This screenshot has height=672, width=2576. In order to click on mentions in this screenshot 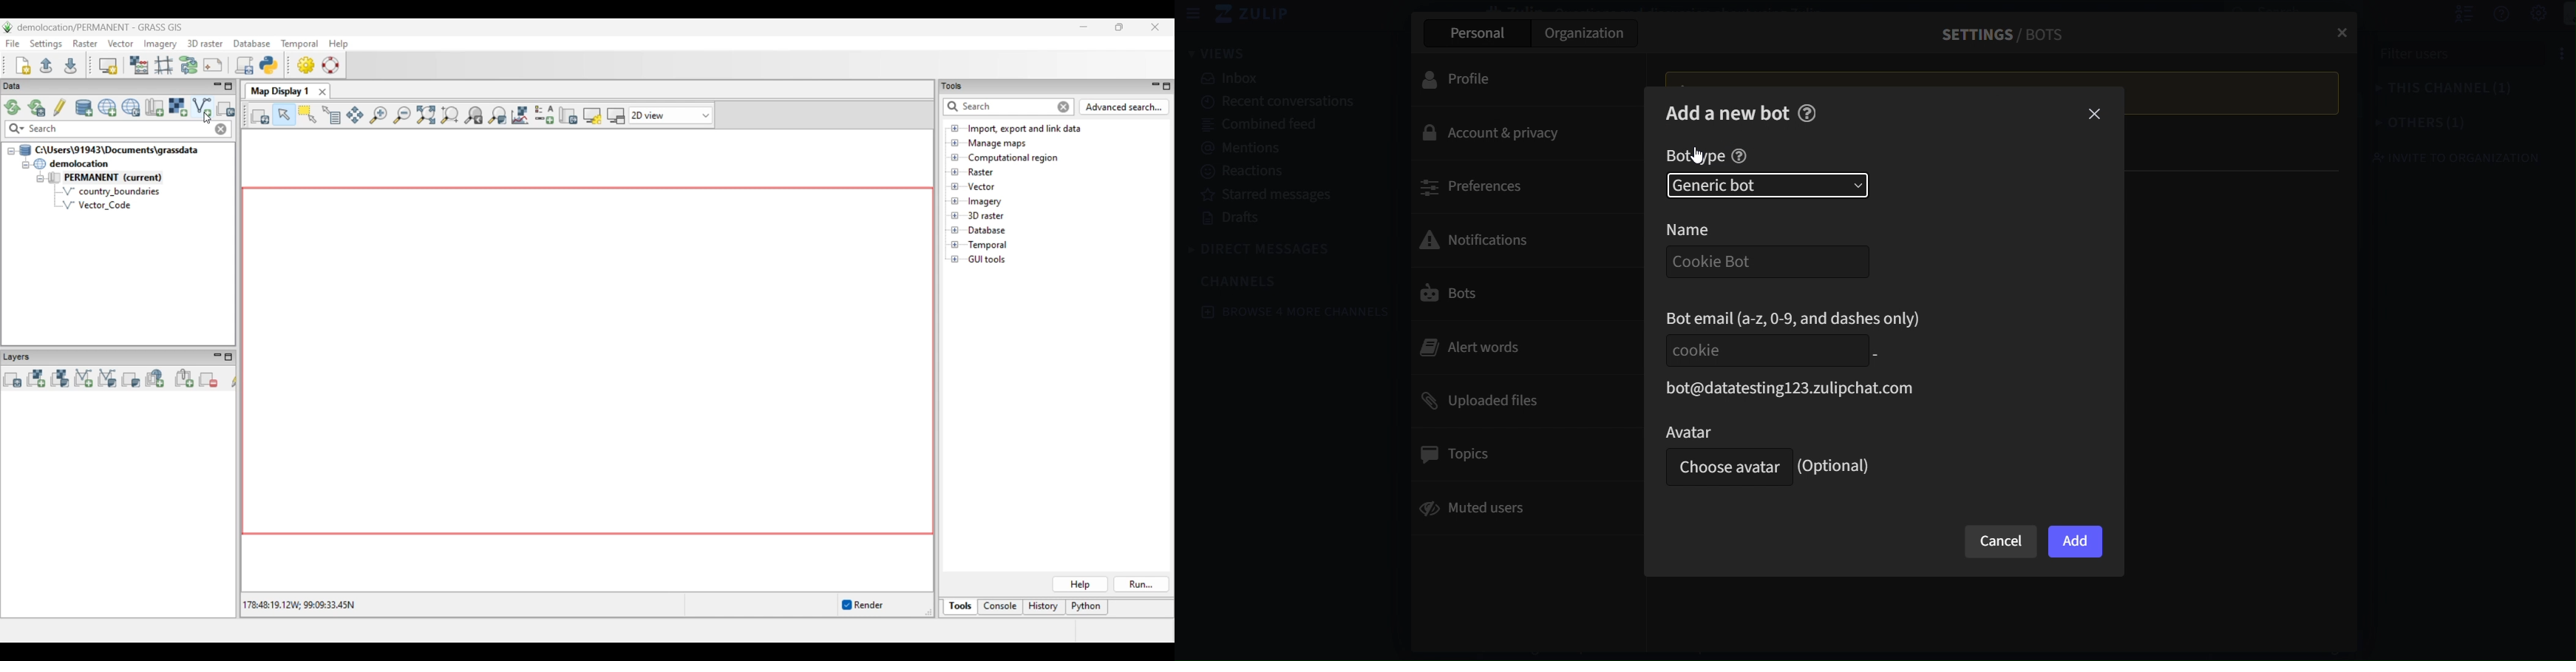, I will do `click(1282, 146)`.